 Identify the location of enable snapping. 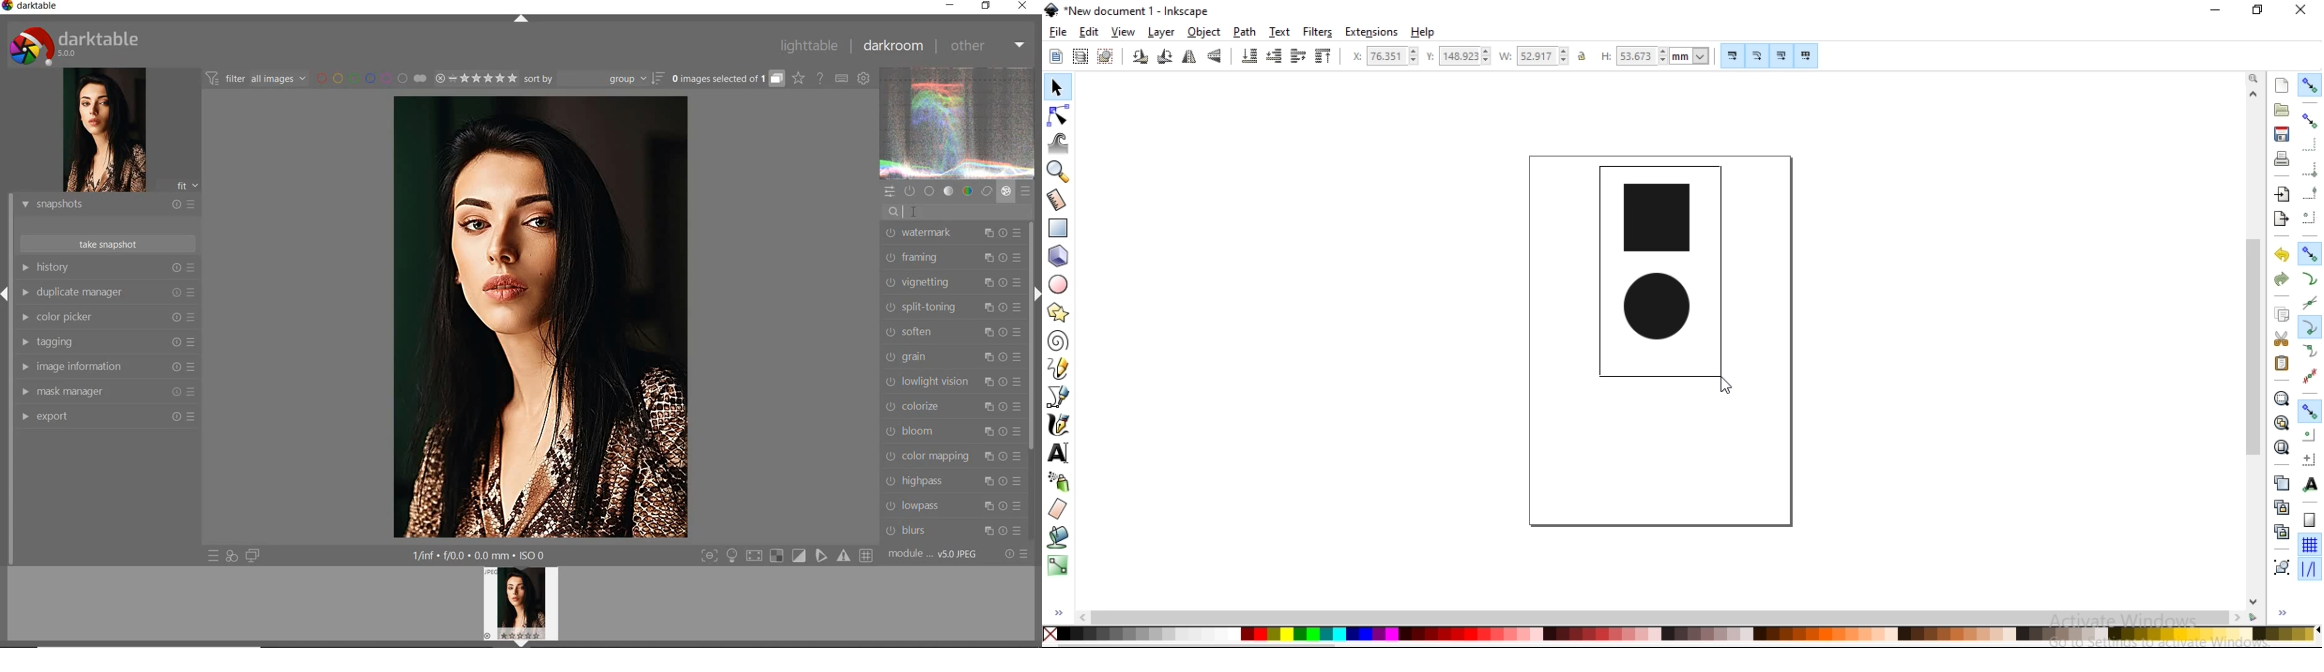
(2311, 85).